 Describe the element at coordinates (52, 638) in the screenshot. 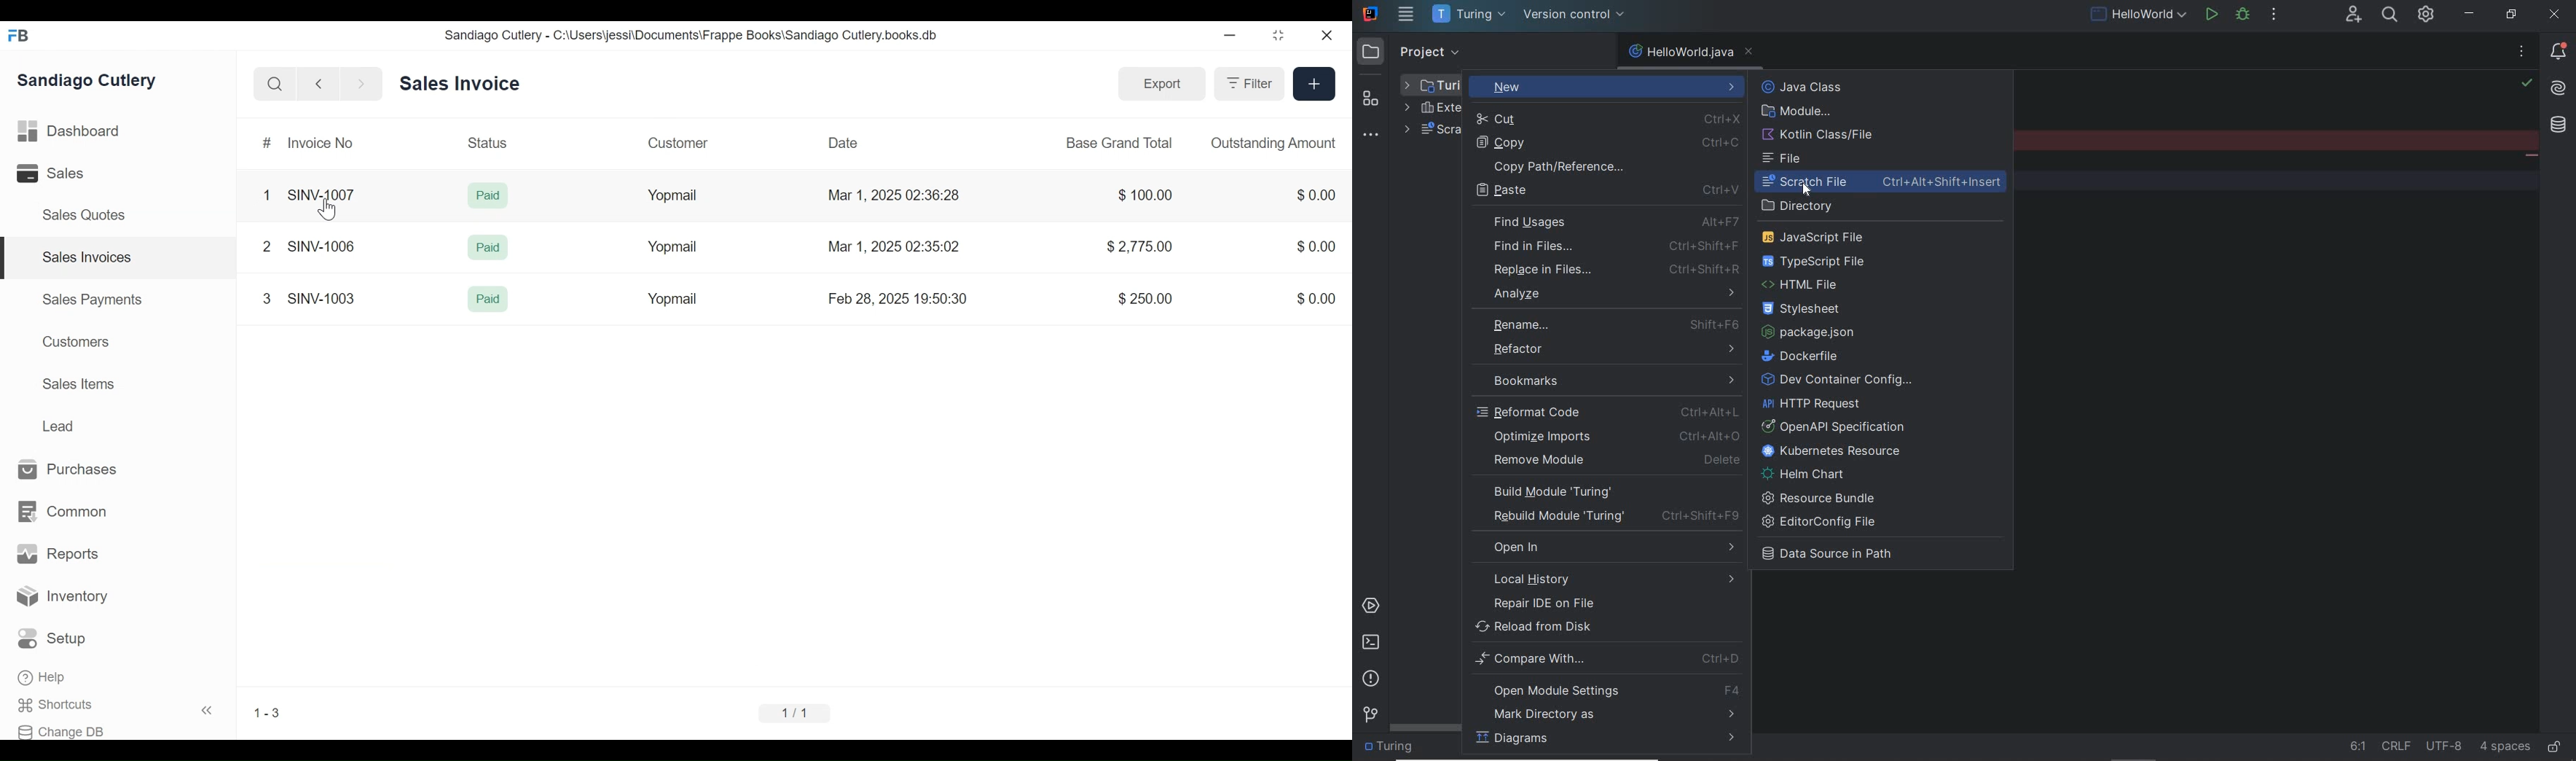

I see `Setup` at that location.